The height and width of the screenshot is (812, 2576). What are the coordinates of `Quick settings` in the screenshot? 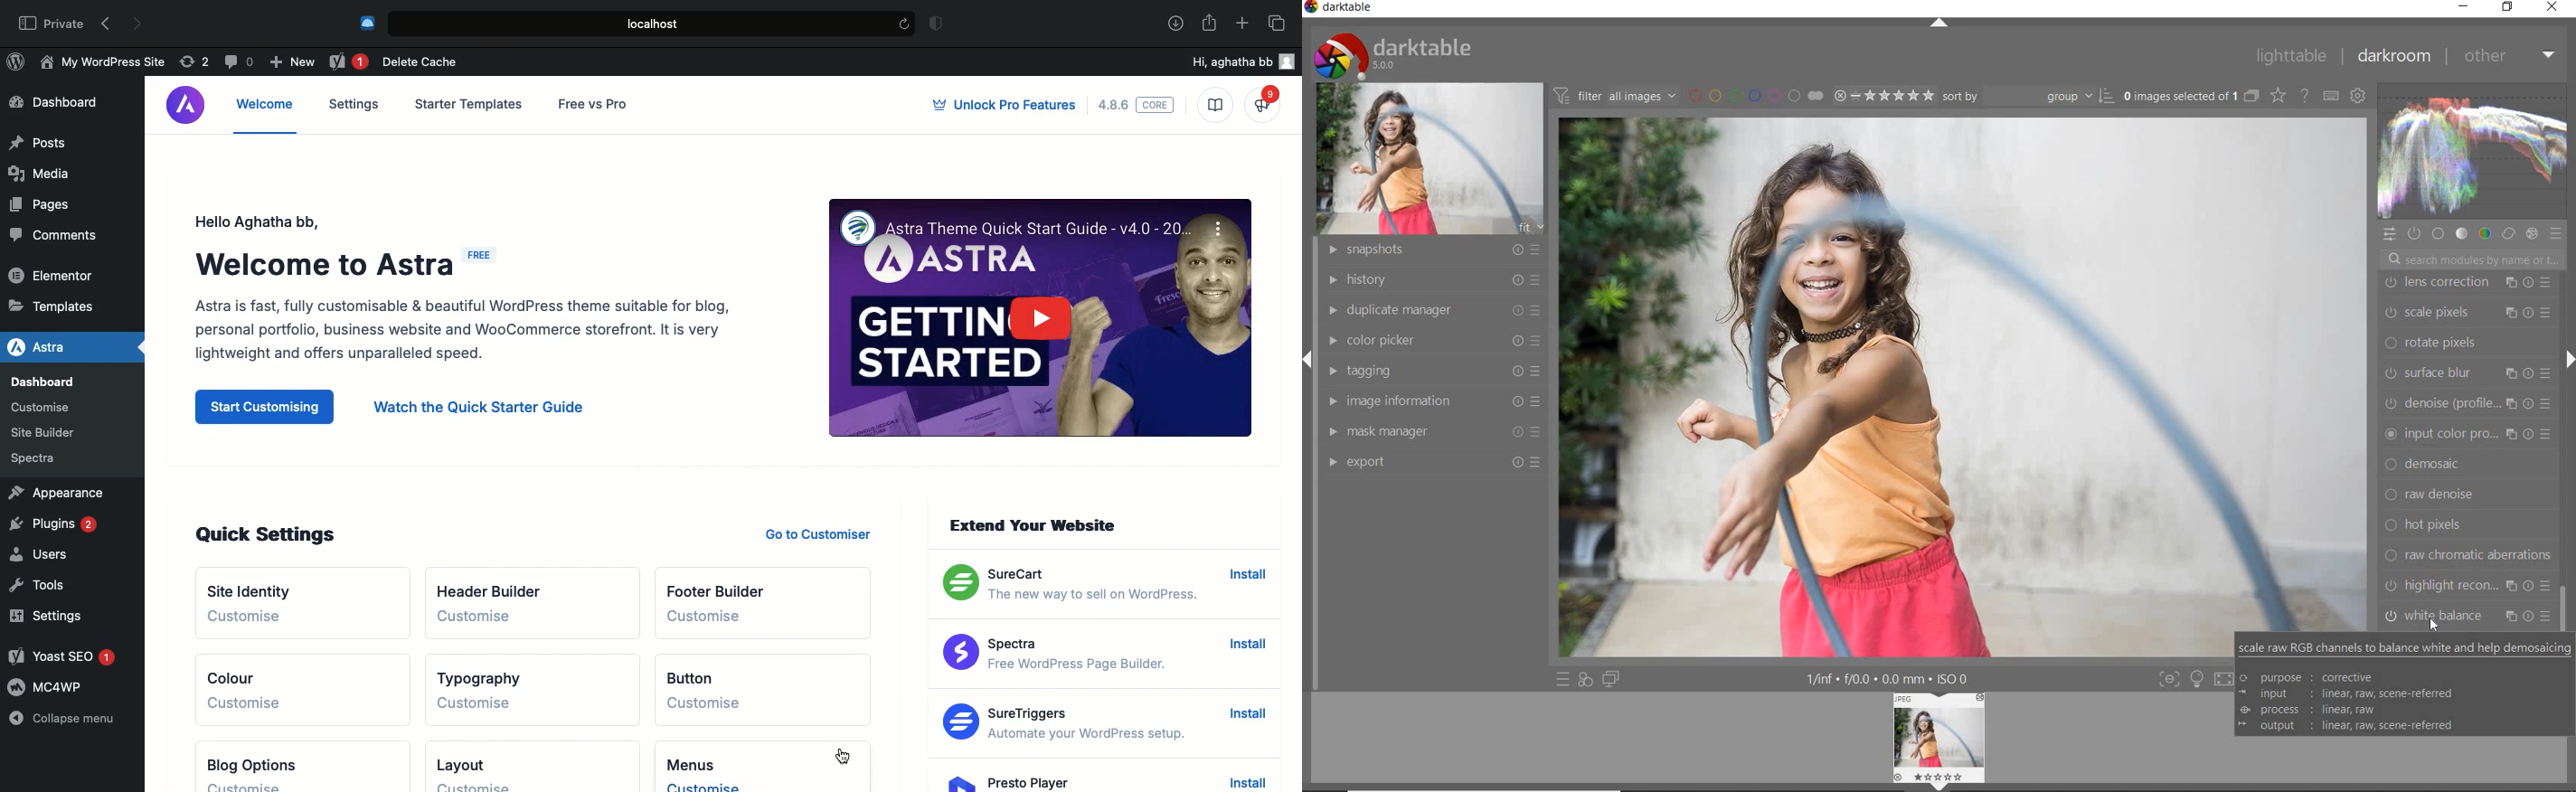 It's located at (269, 538).